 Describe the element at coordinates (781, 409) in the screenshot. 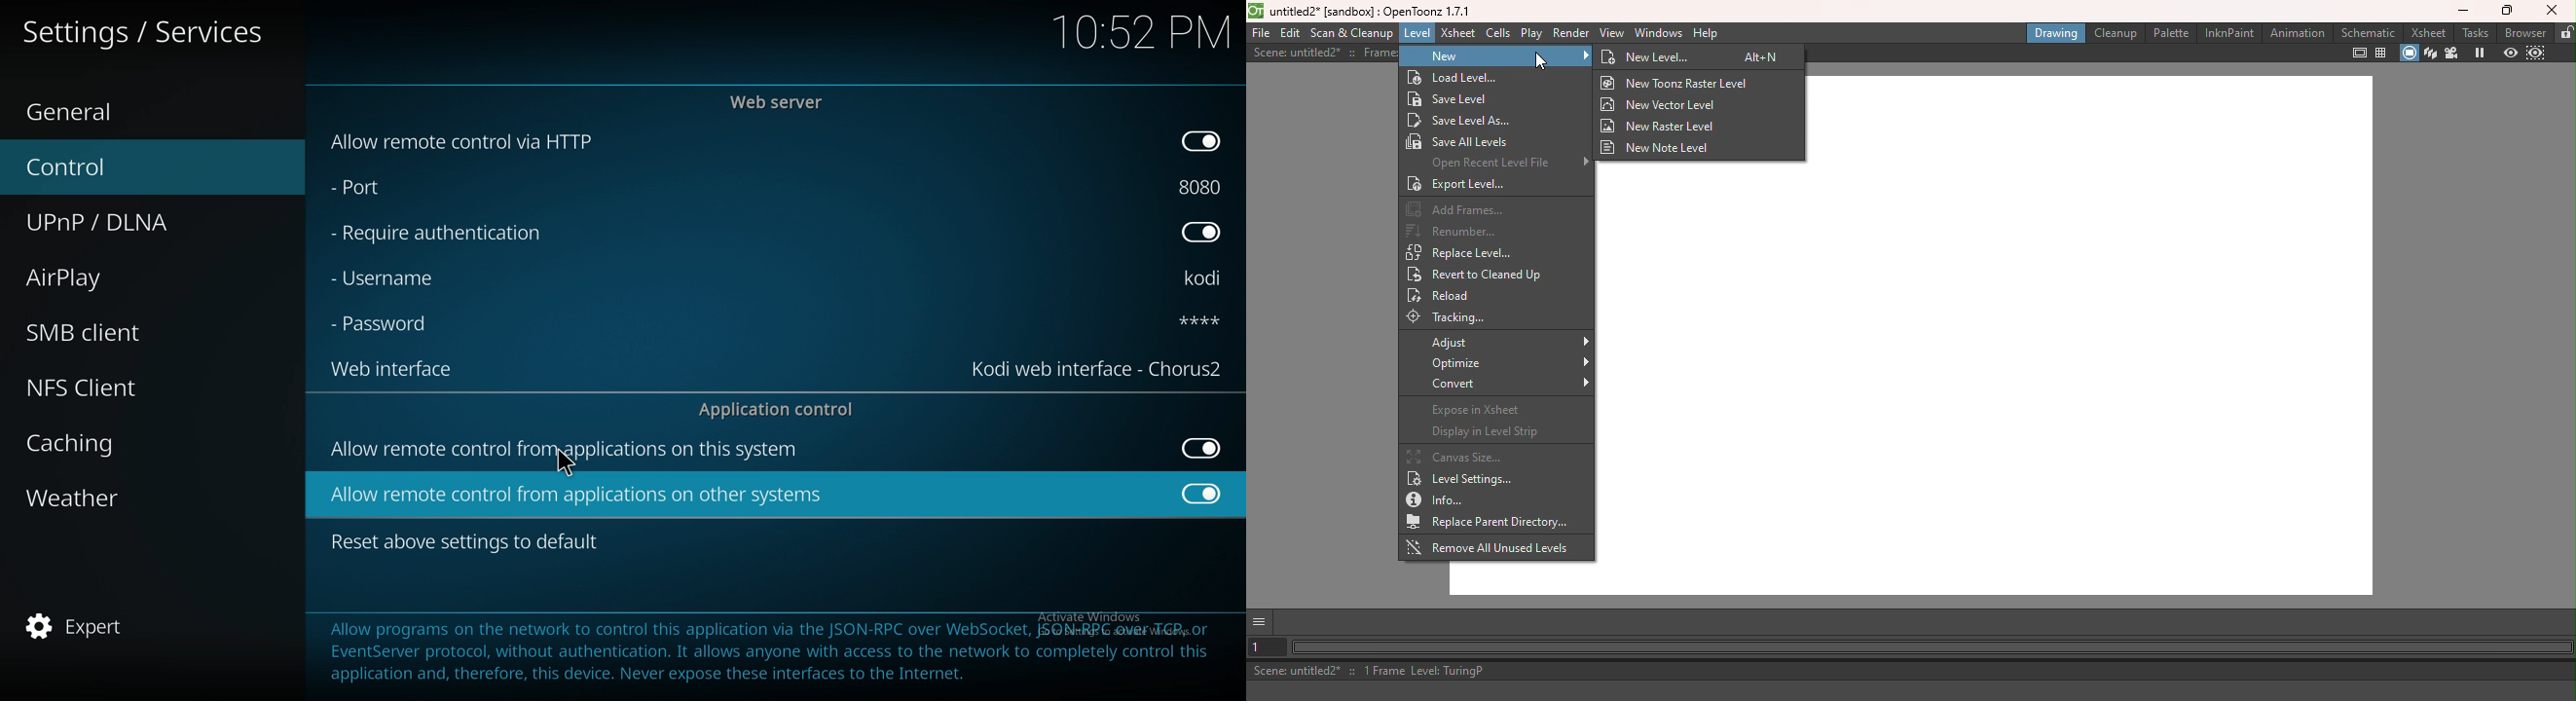

I see `application control` at that location.